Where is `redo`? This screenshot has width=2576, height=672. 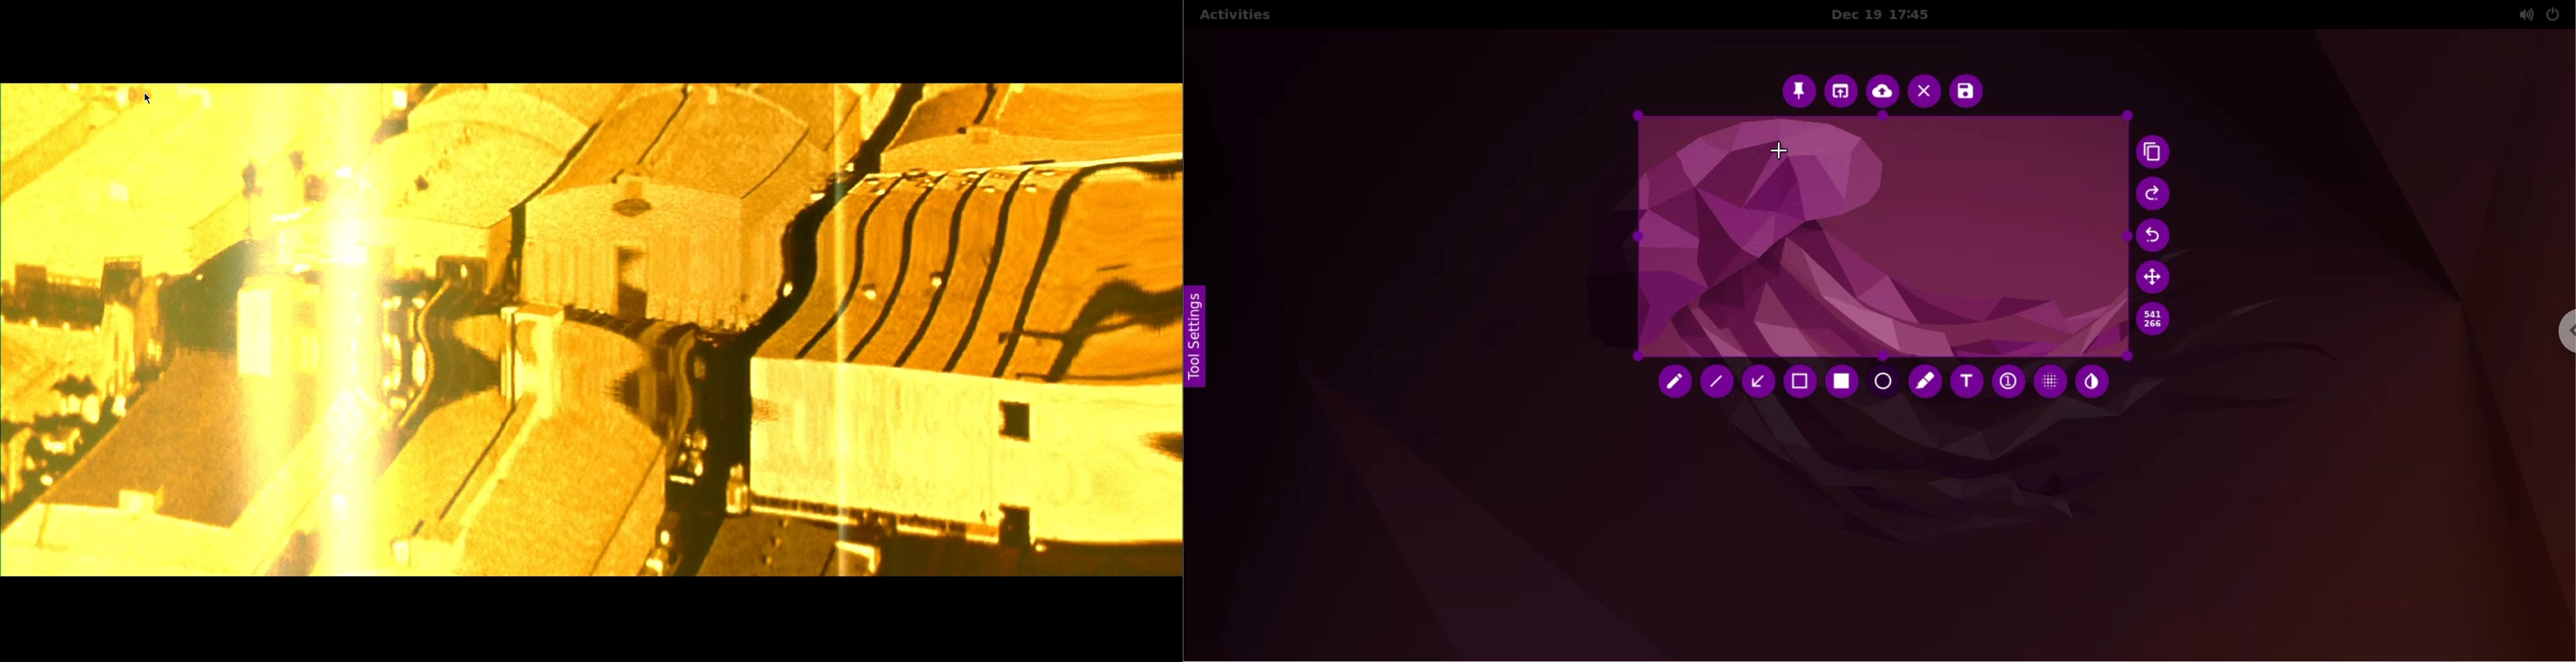
redo is located at coordinates (2154, 195).